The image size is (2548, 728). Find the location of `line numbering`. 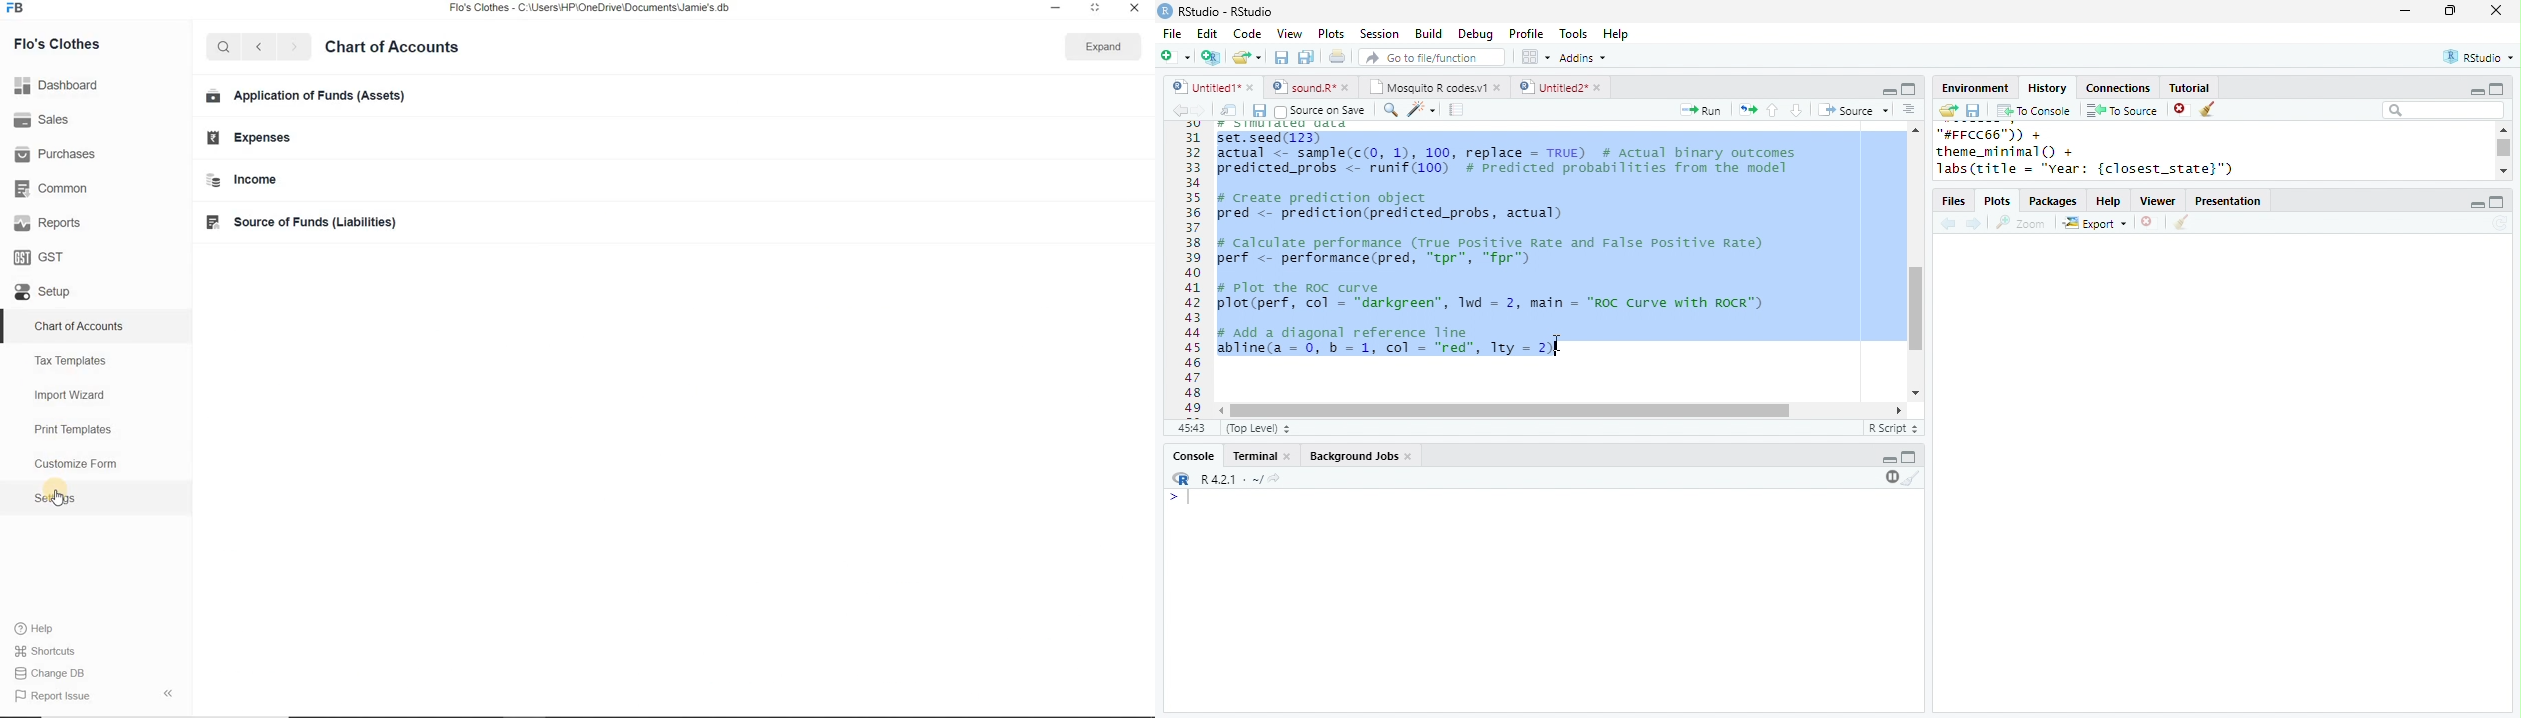

line numbering is located at coordinates (1195, 269).